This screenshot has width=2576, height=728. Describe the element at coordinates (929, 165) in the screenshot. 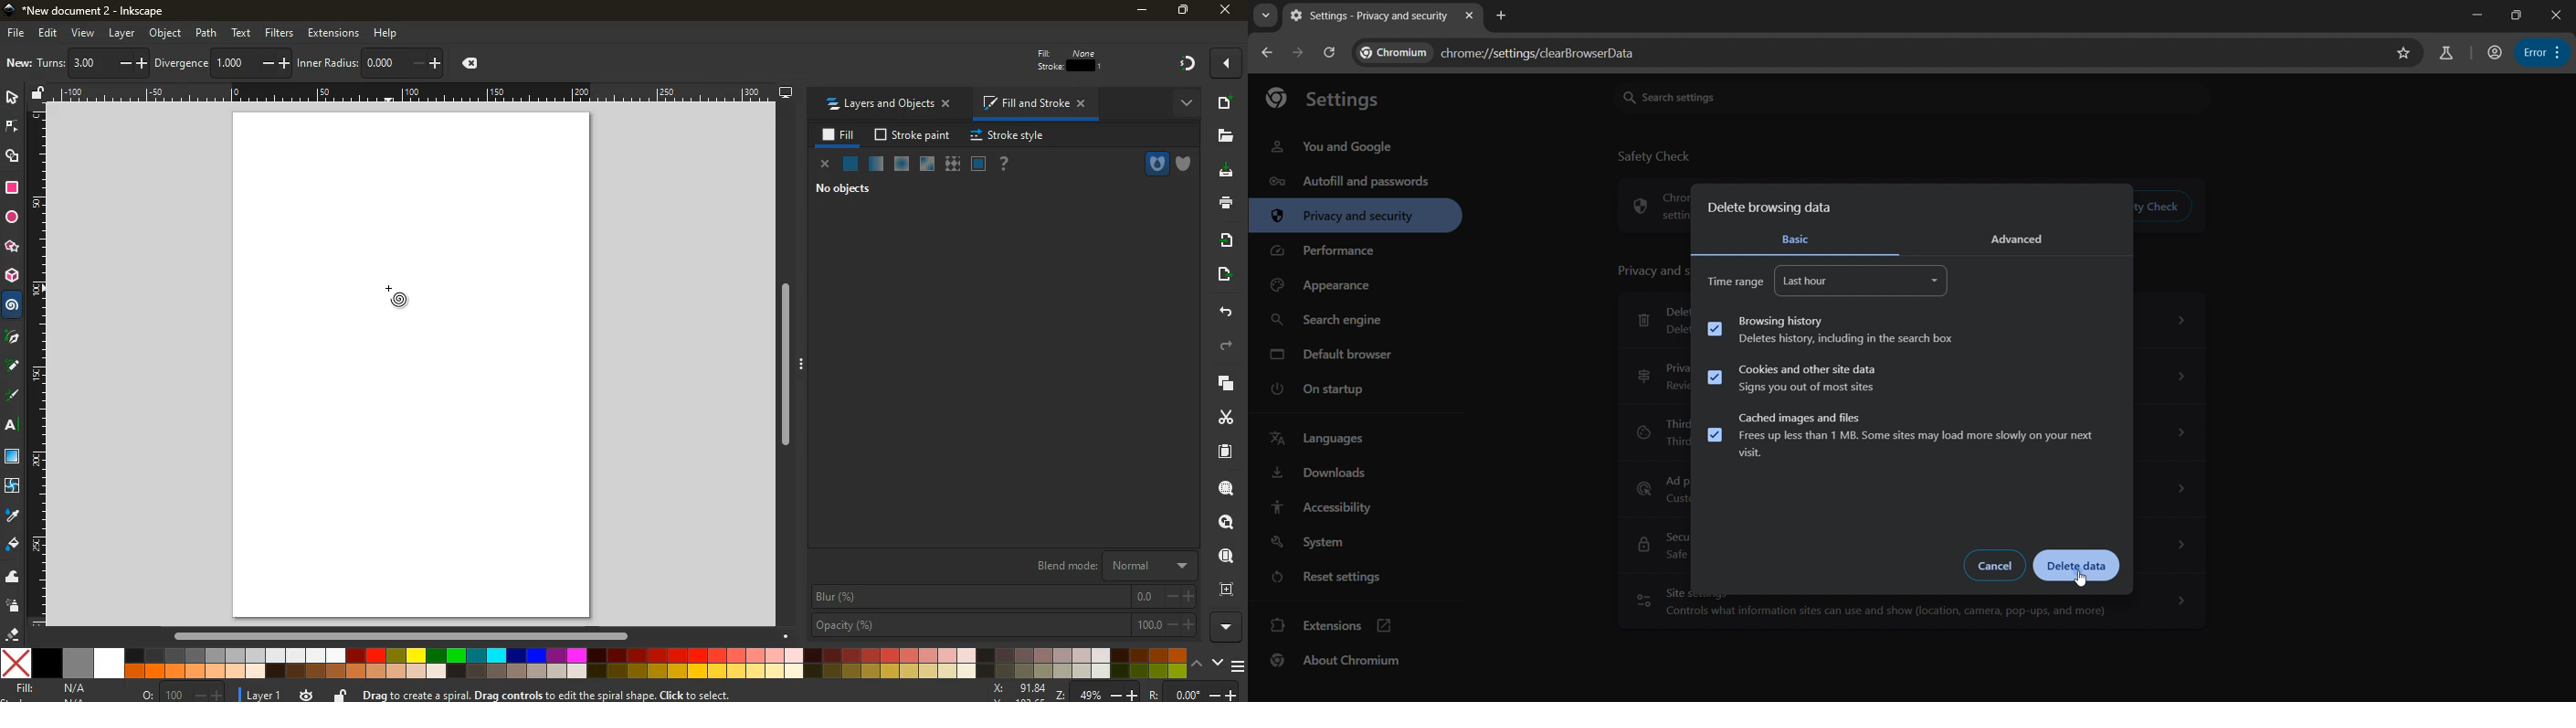

I see `glass` at that location.